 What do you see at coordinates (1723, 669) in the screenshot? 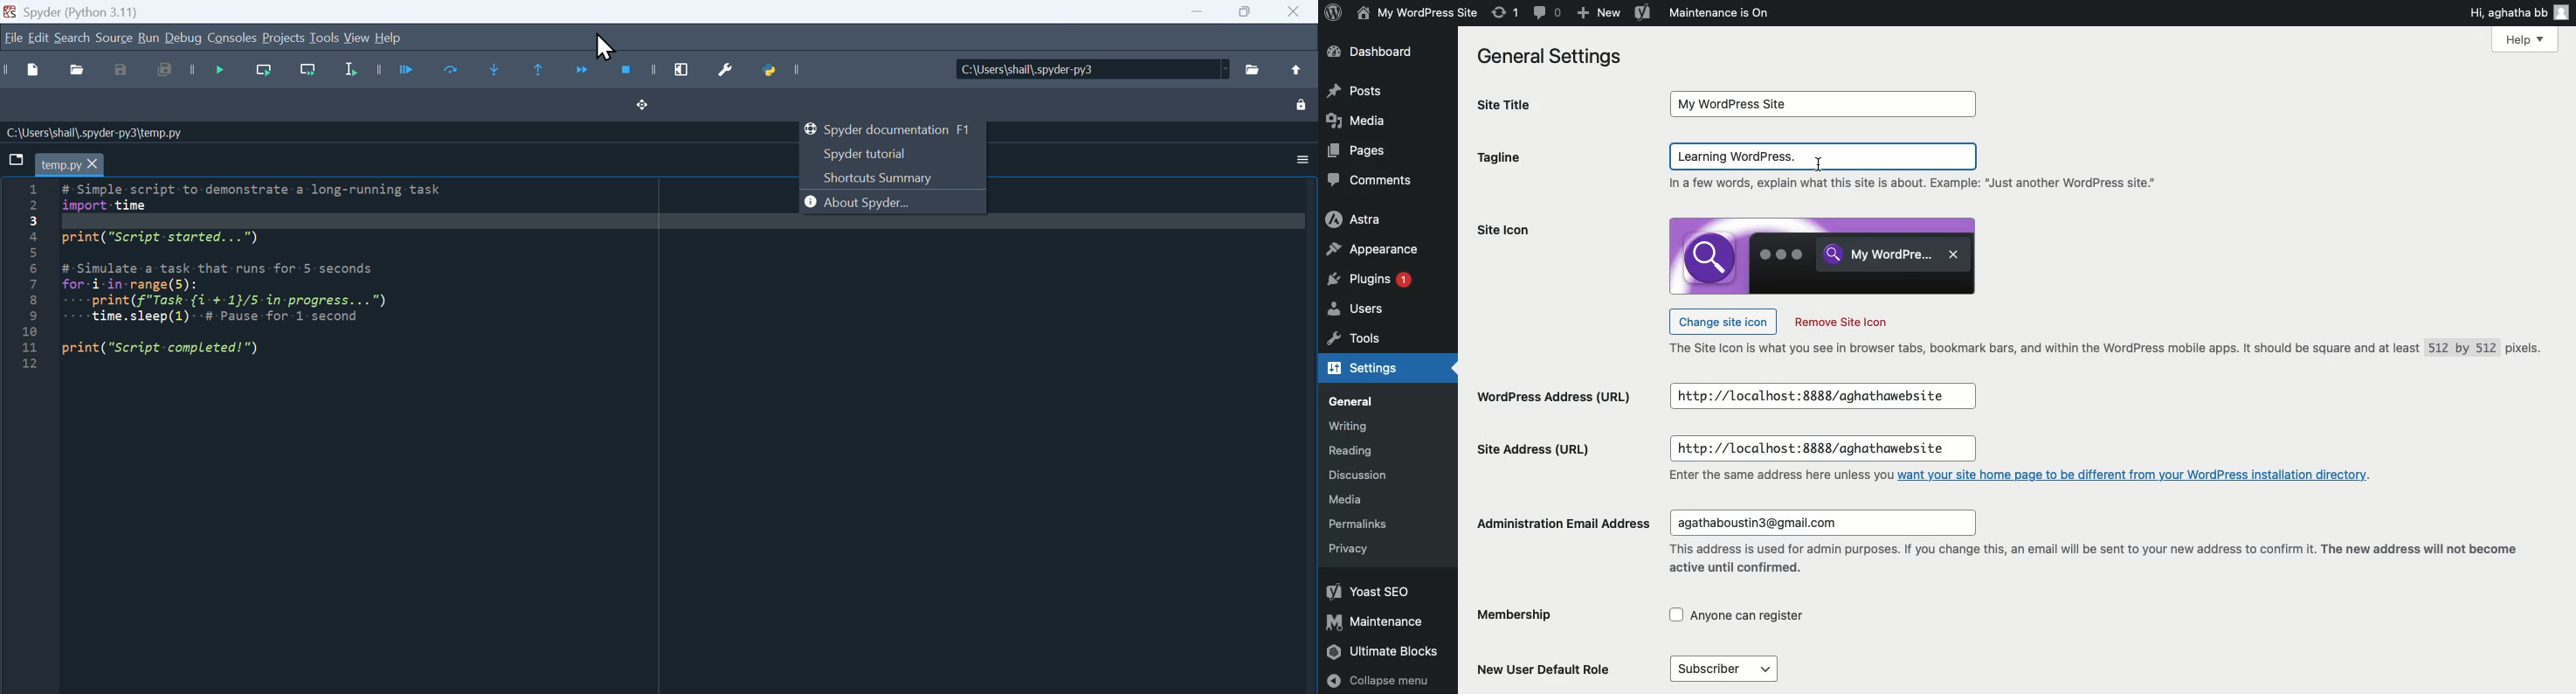
I see `menu` at bounding box center [1723, 669].